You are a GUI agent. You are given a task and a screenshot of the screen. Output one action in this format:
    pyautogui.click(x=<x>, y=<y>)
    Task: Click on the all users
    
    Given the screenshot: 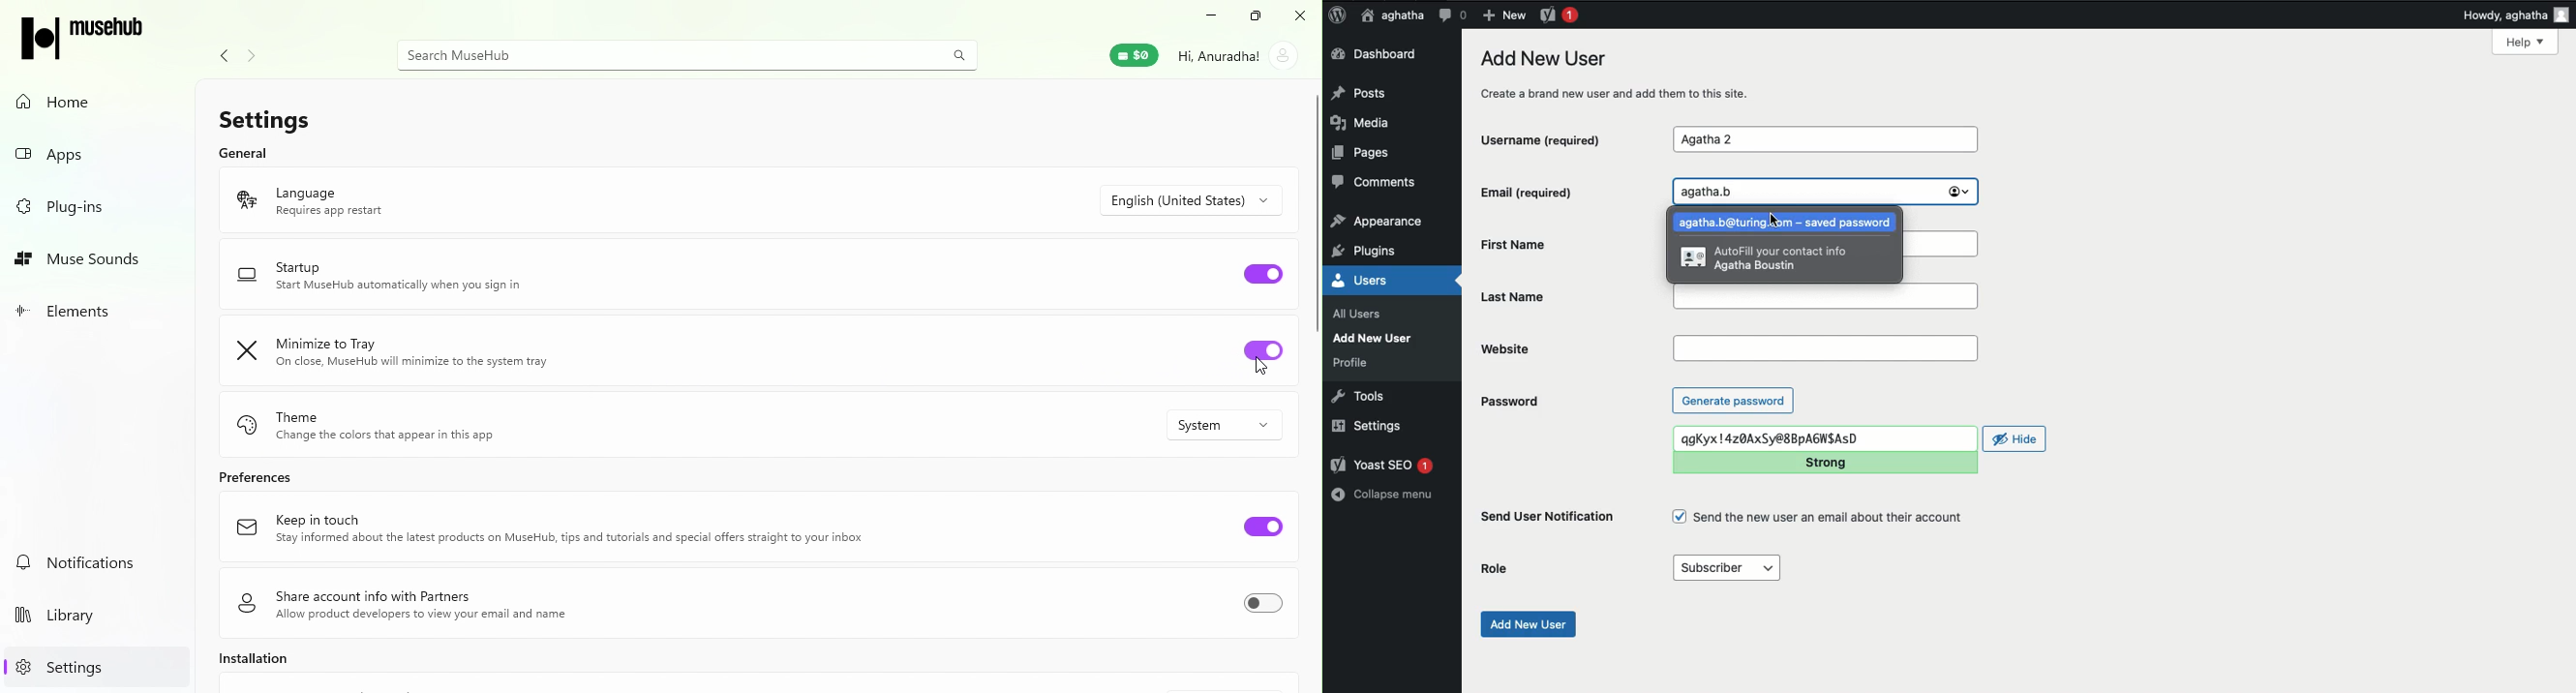 What is the action you would take?
    pyautogui.click(x=1362, y=314)
    